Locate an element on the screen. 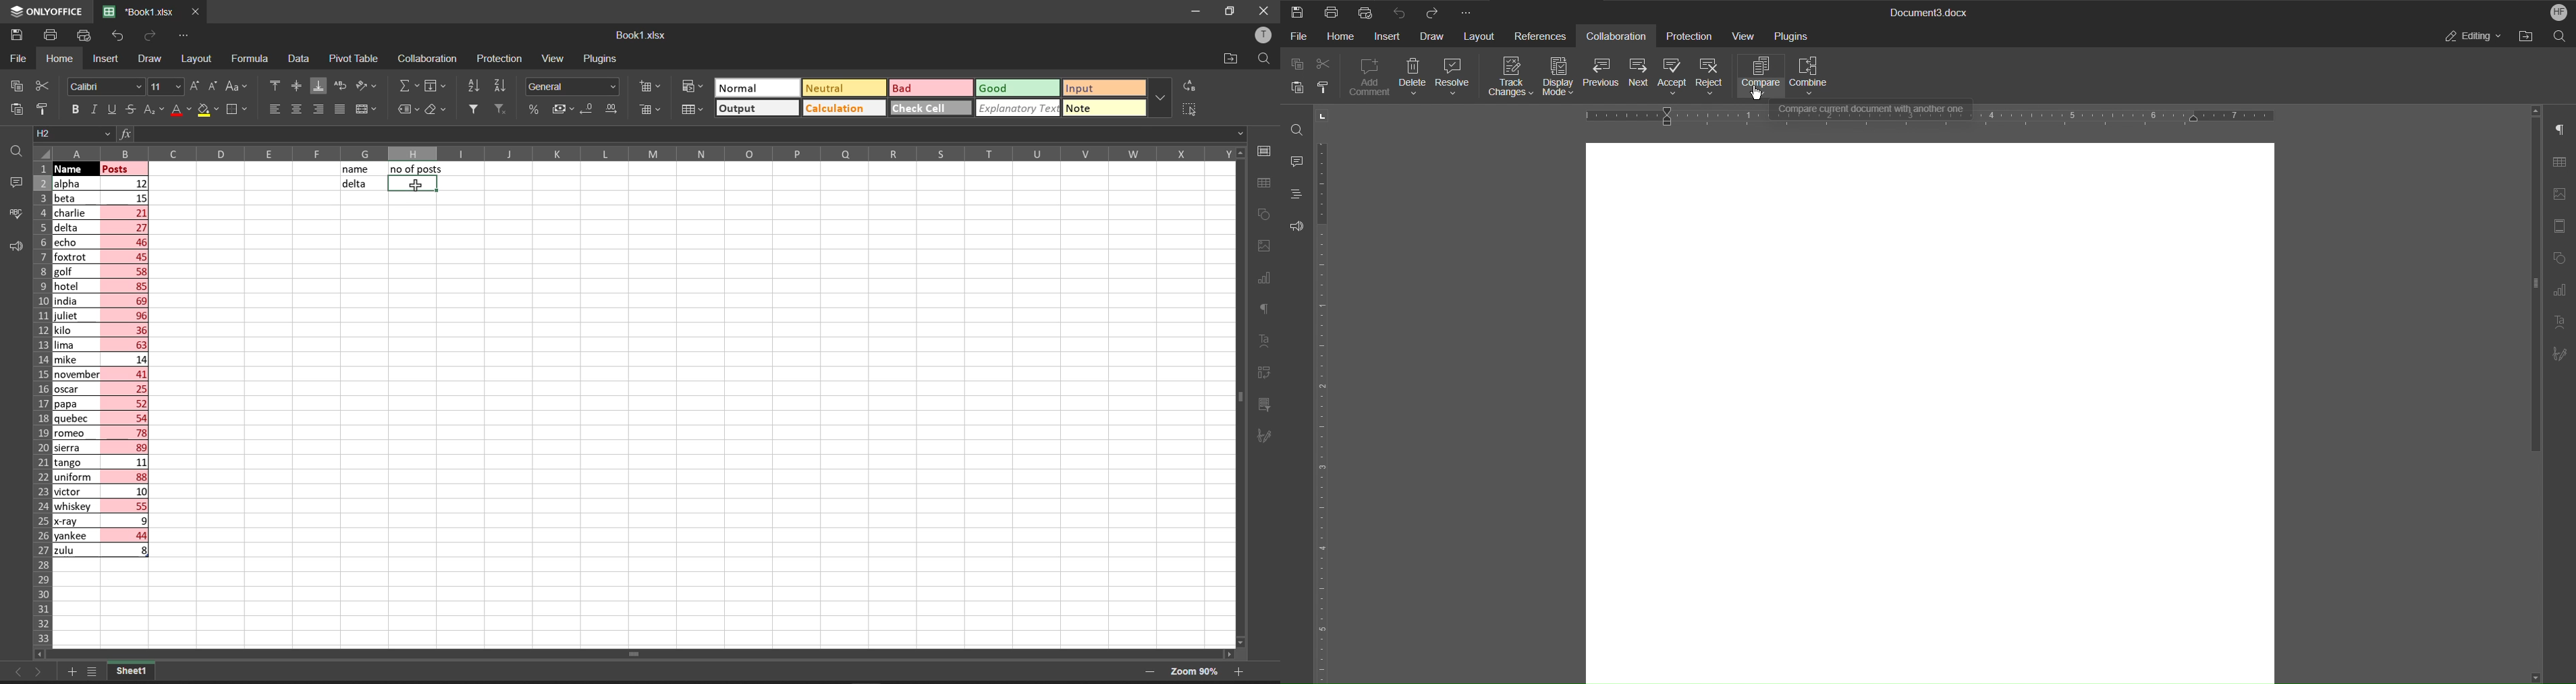  More is located at coordinates (1469, 12).